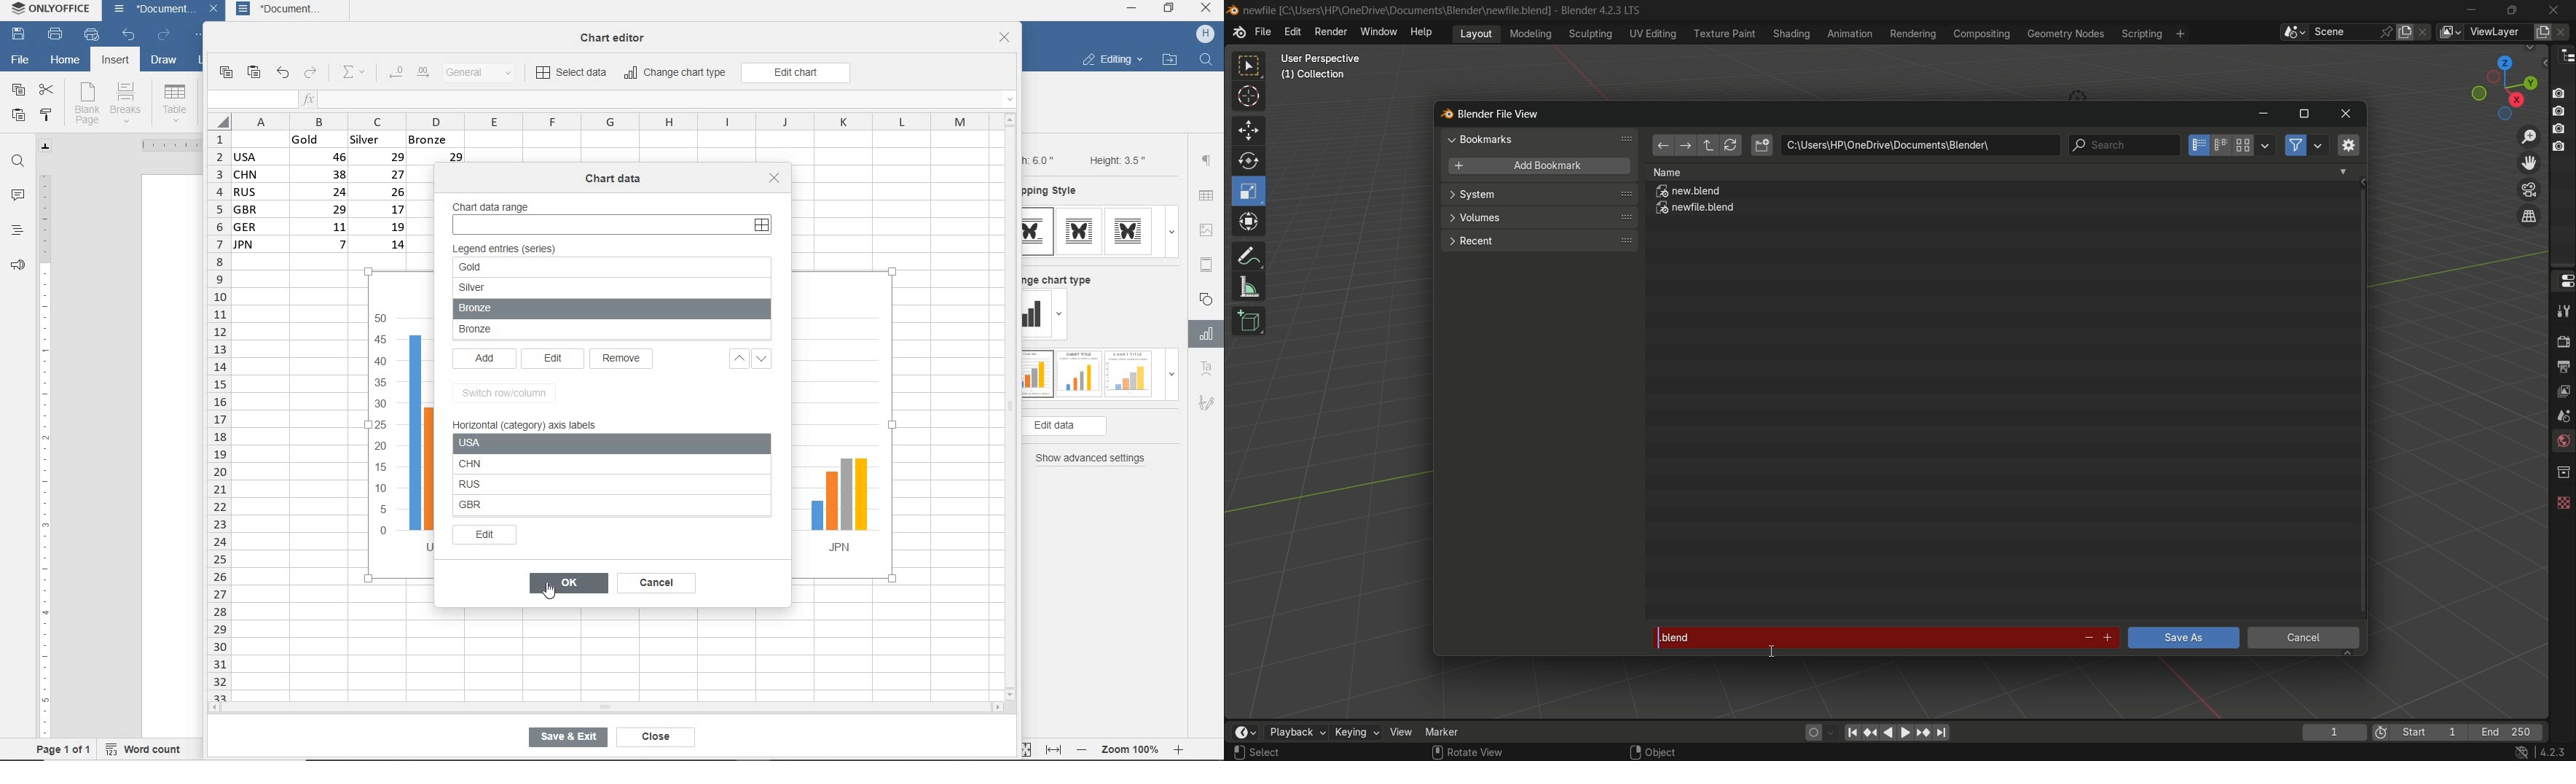 The height and width of the screenshot is (784, 2576). I want to click on zoom out, so click(1083, 749).